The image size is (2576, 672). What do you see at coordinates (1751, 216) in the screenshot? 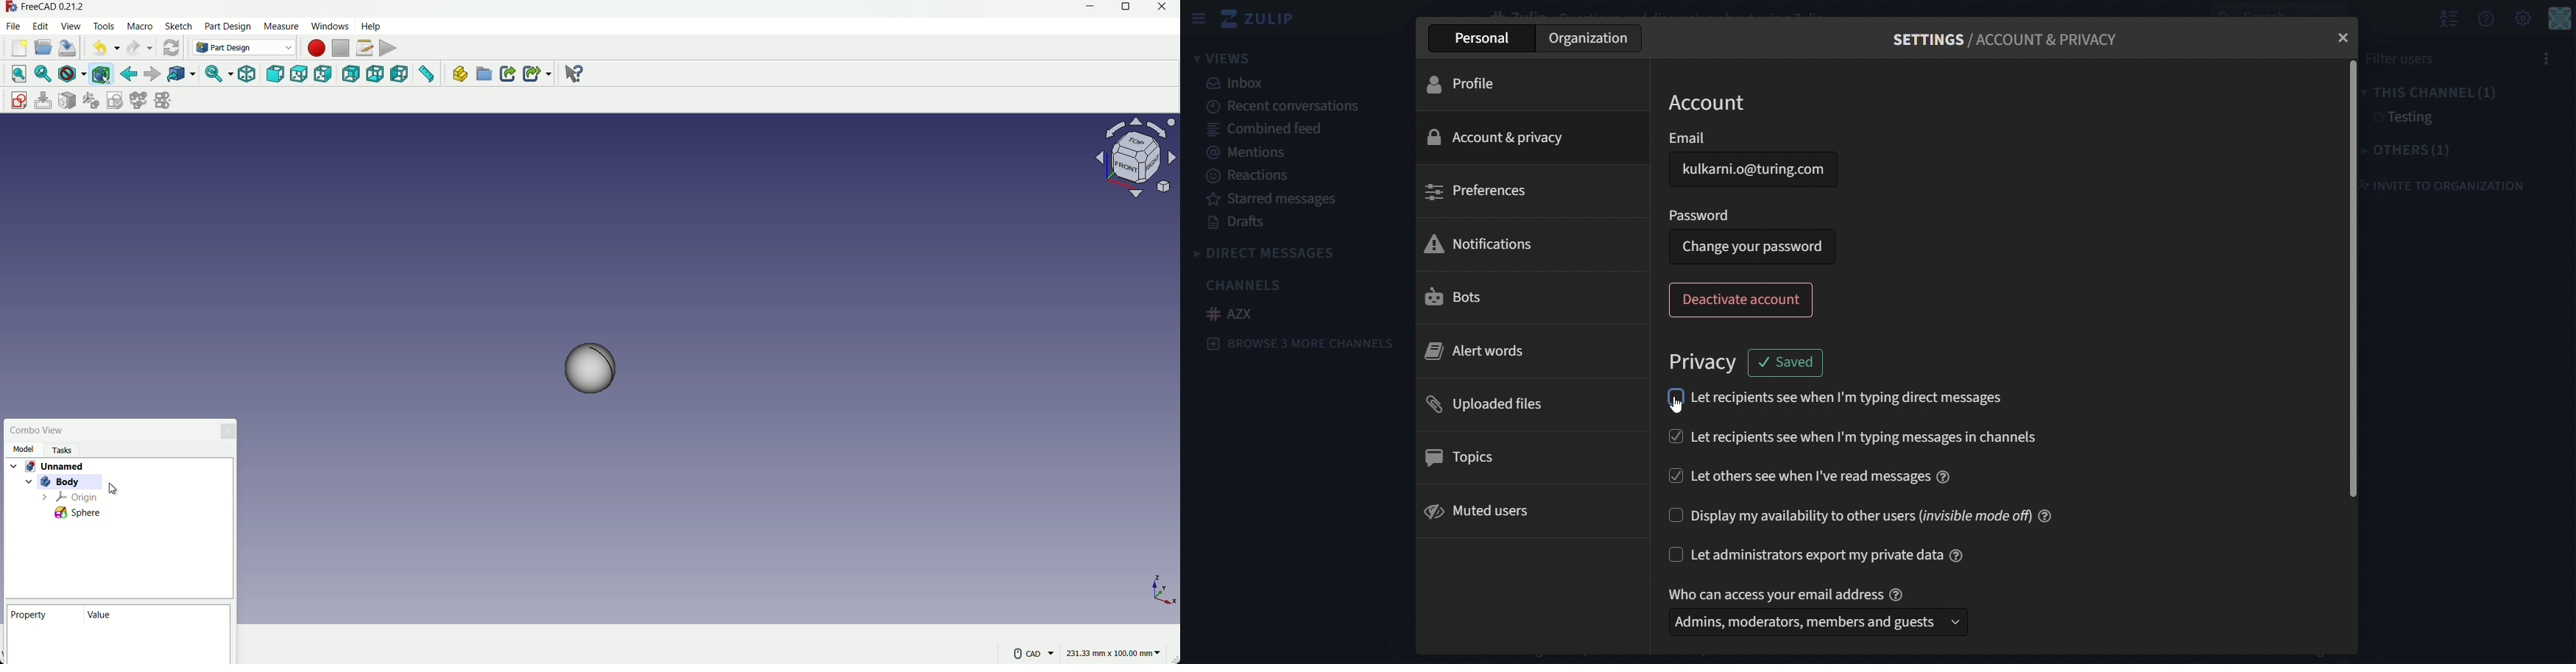
I see `Password` at bounding box center [1751, 216].